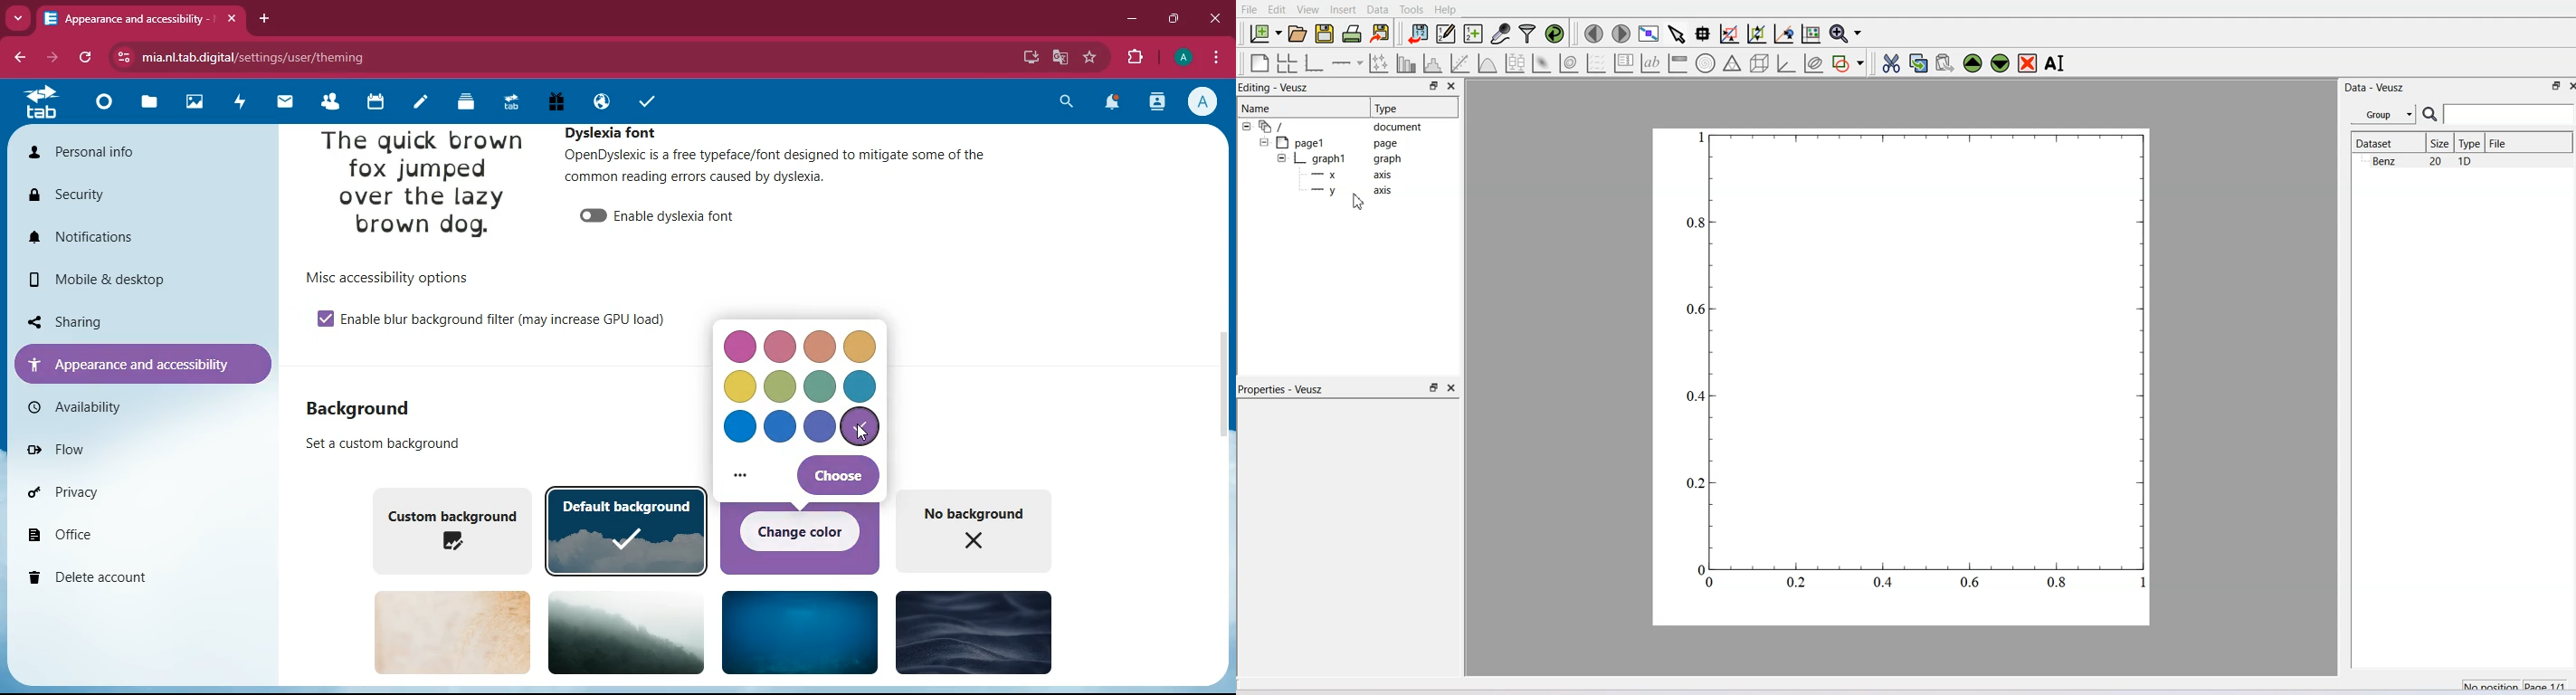  What do you see at coordinates (628, 530) in the screenshot?
I see `default background` at bounding box center [628, 530].